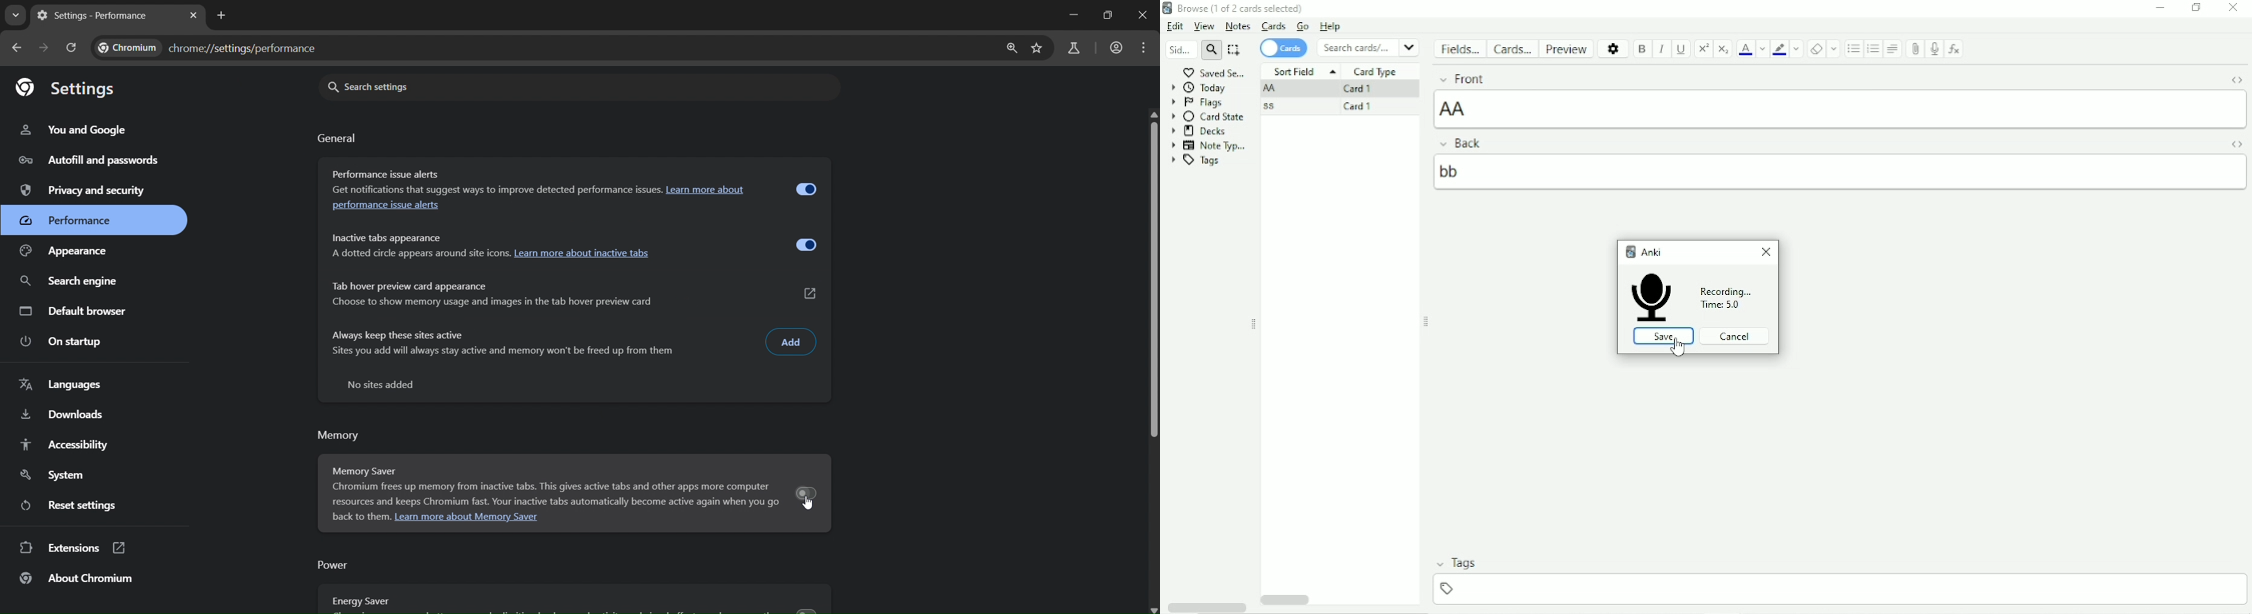 Image resolution: width=2268 pixels, height=616 pixels. Describe the element at coordinates (1932, 49) in the screenshot. I see `Record audio` at that location.